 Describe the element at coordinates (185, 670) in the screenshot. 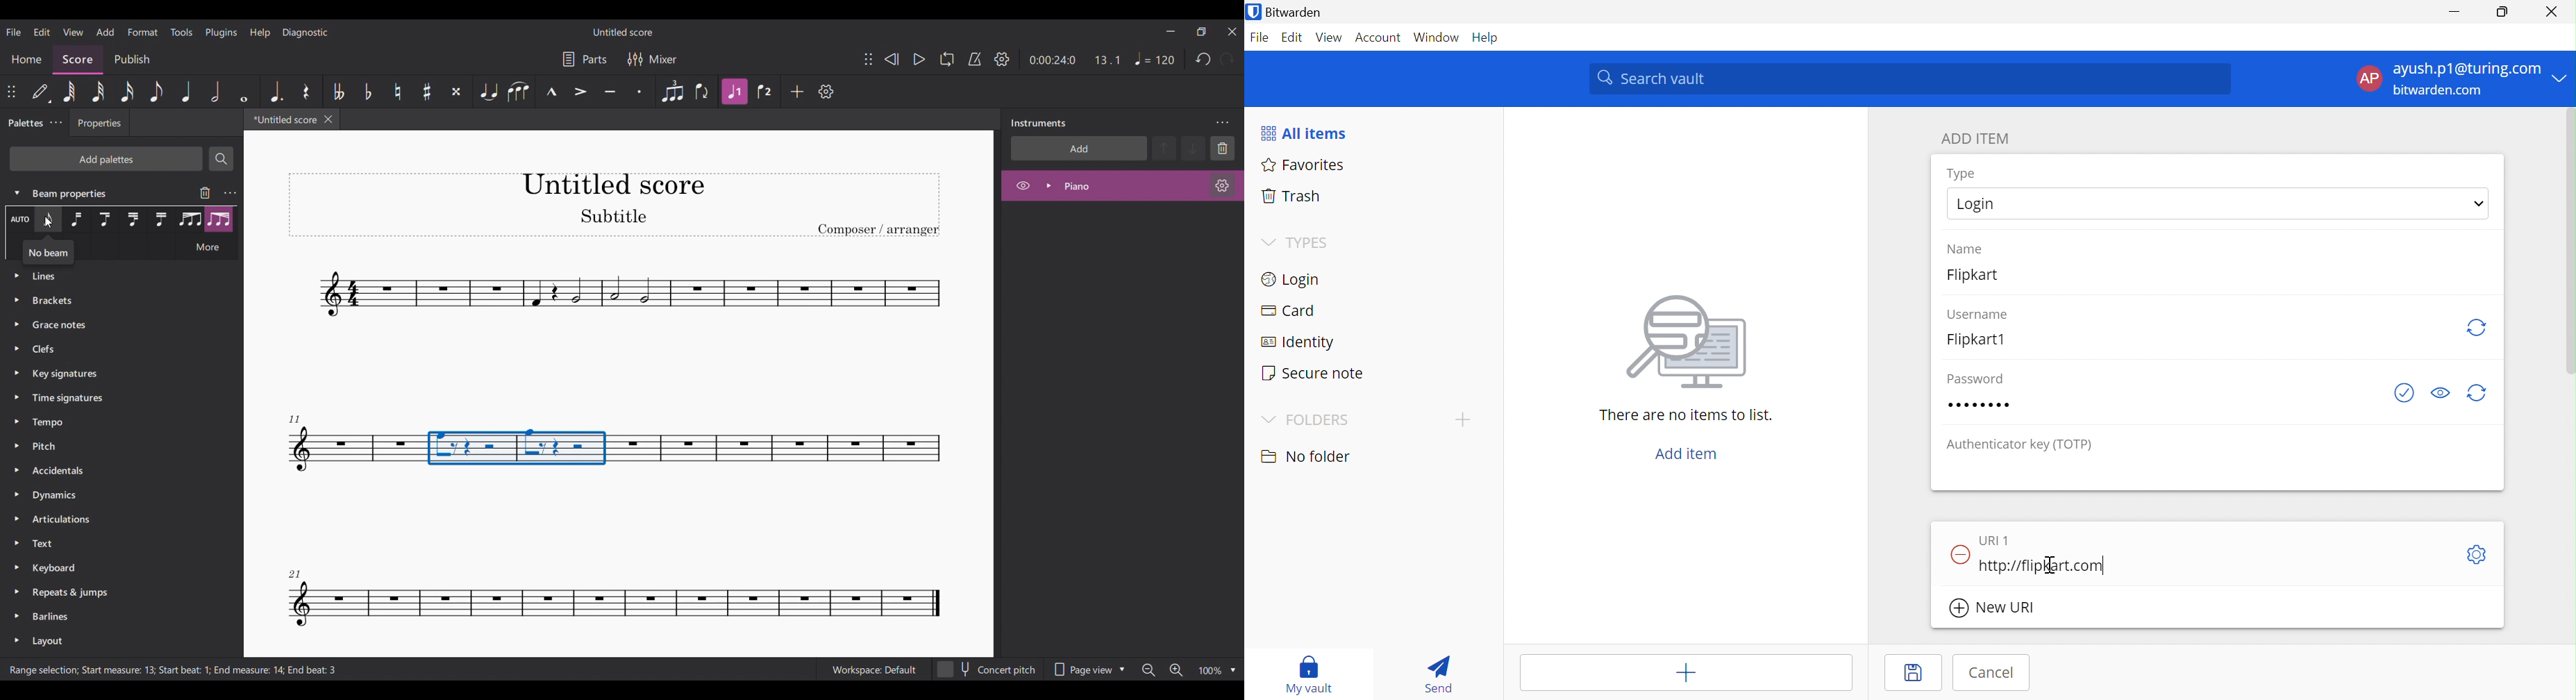

I see `Range selection; Start measure: 13; Start beat: 1; End measure: 14; End beat: 3` at that location.